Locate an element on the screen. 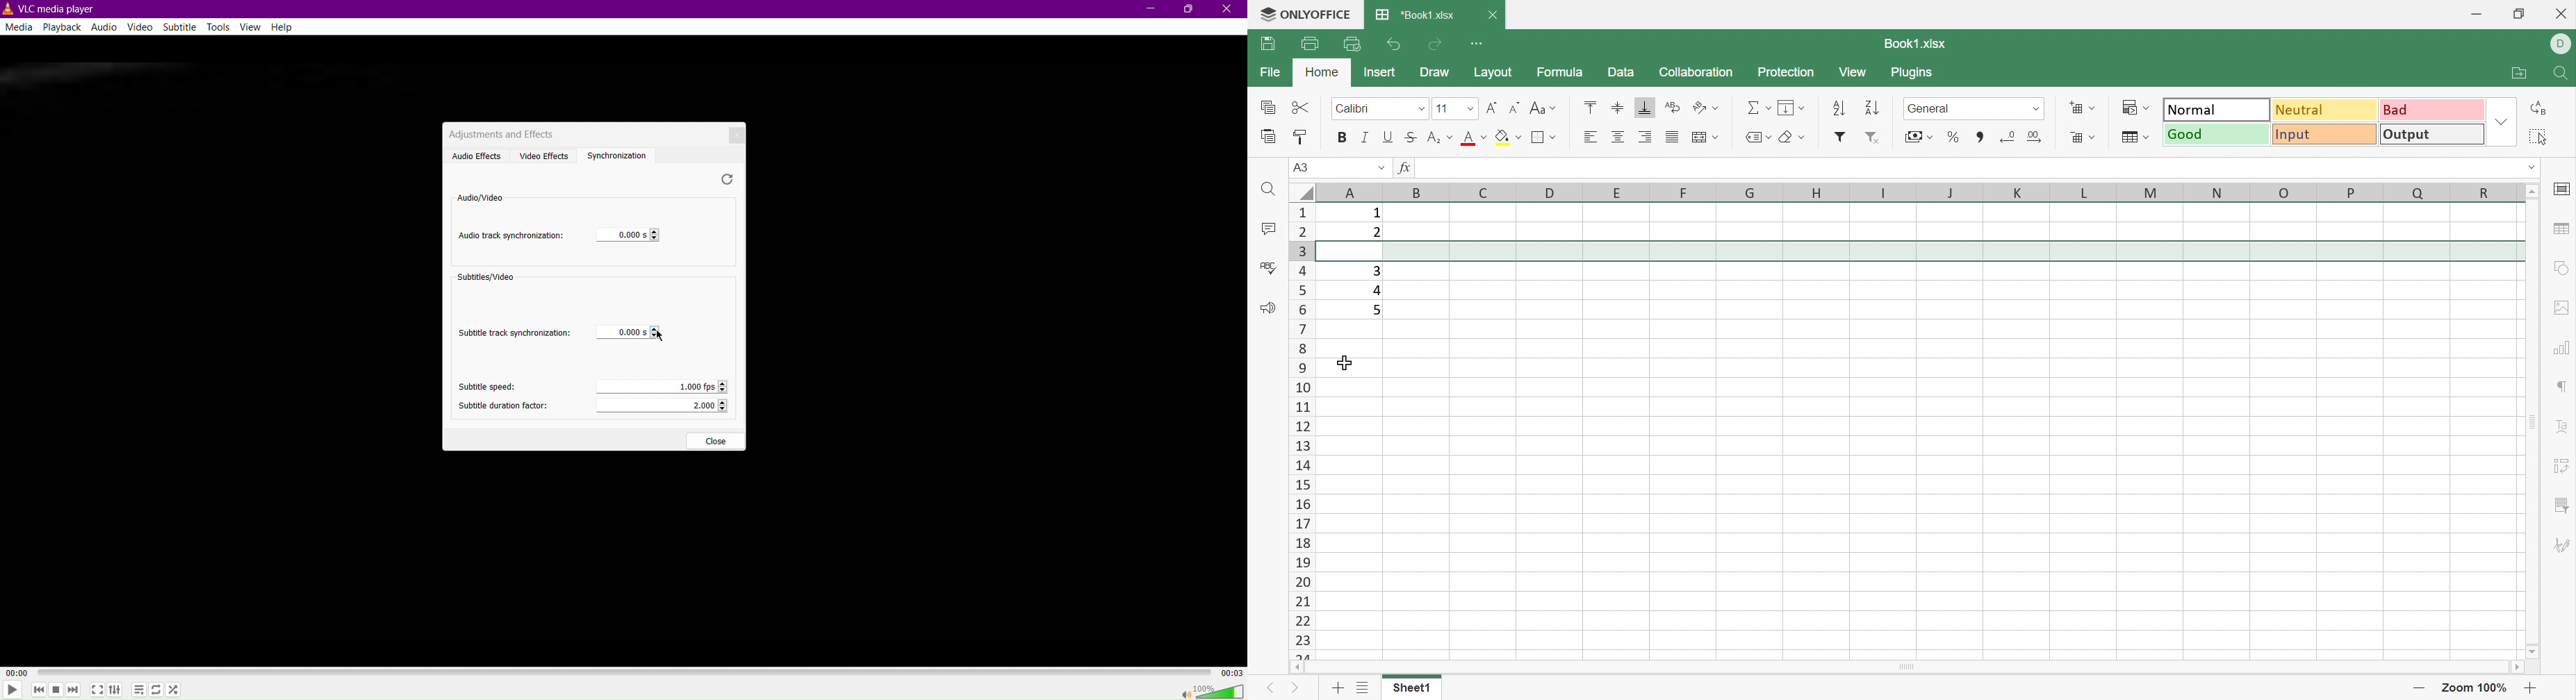 The width and height of the screenshot is (2576, 700). Draw is located at coordinates (1436, 73).